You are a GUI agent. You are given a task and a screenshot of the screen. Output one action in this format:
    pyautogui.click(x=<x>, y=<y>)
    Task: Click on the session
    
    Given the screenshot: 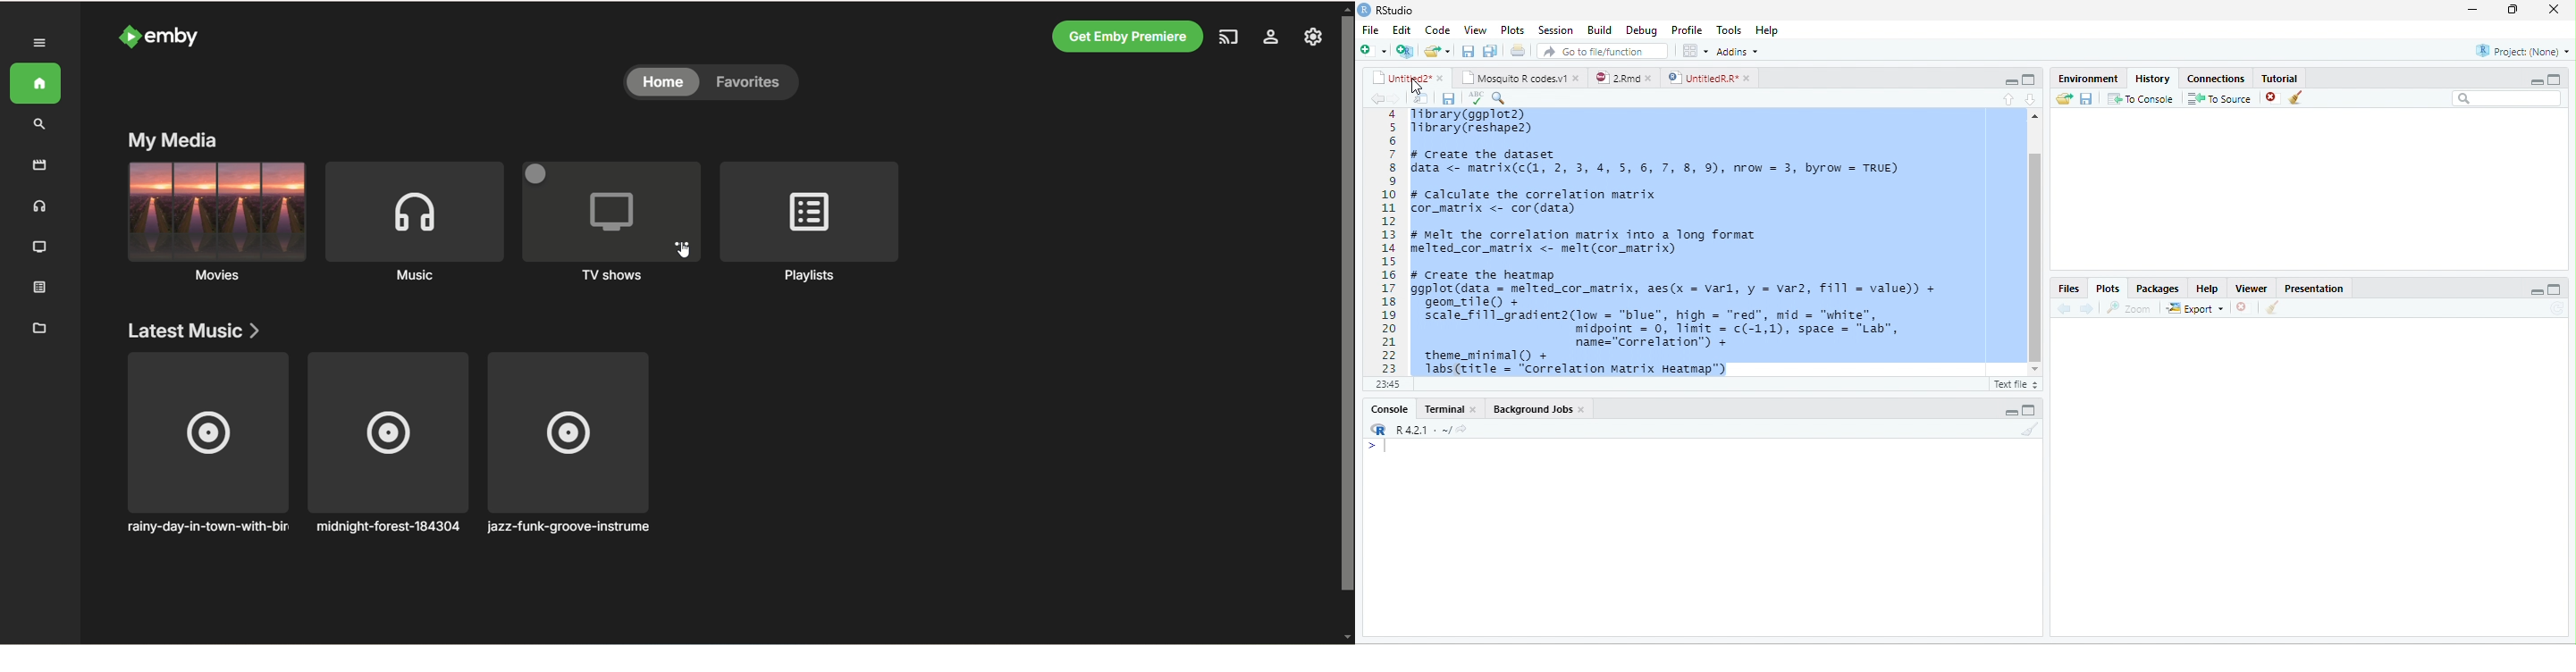 What is the action you would take?
    pyautogui.click(x=1555, y=29)
    